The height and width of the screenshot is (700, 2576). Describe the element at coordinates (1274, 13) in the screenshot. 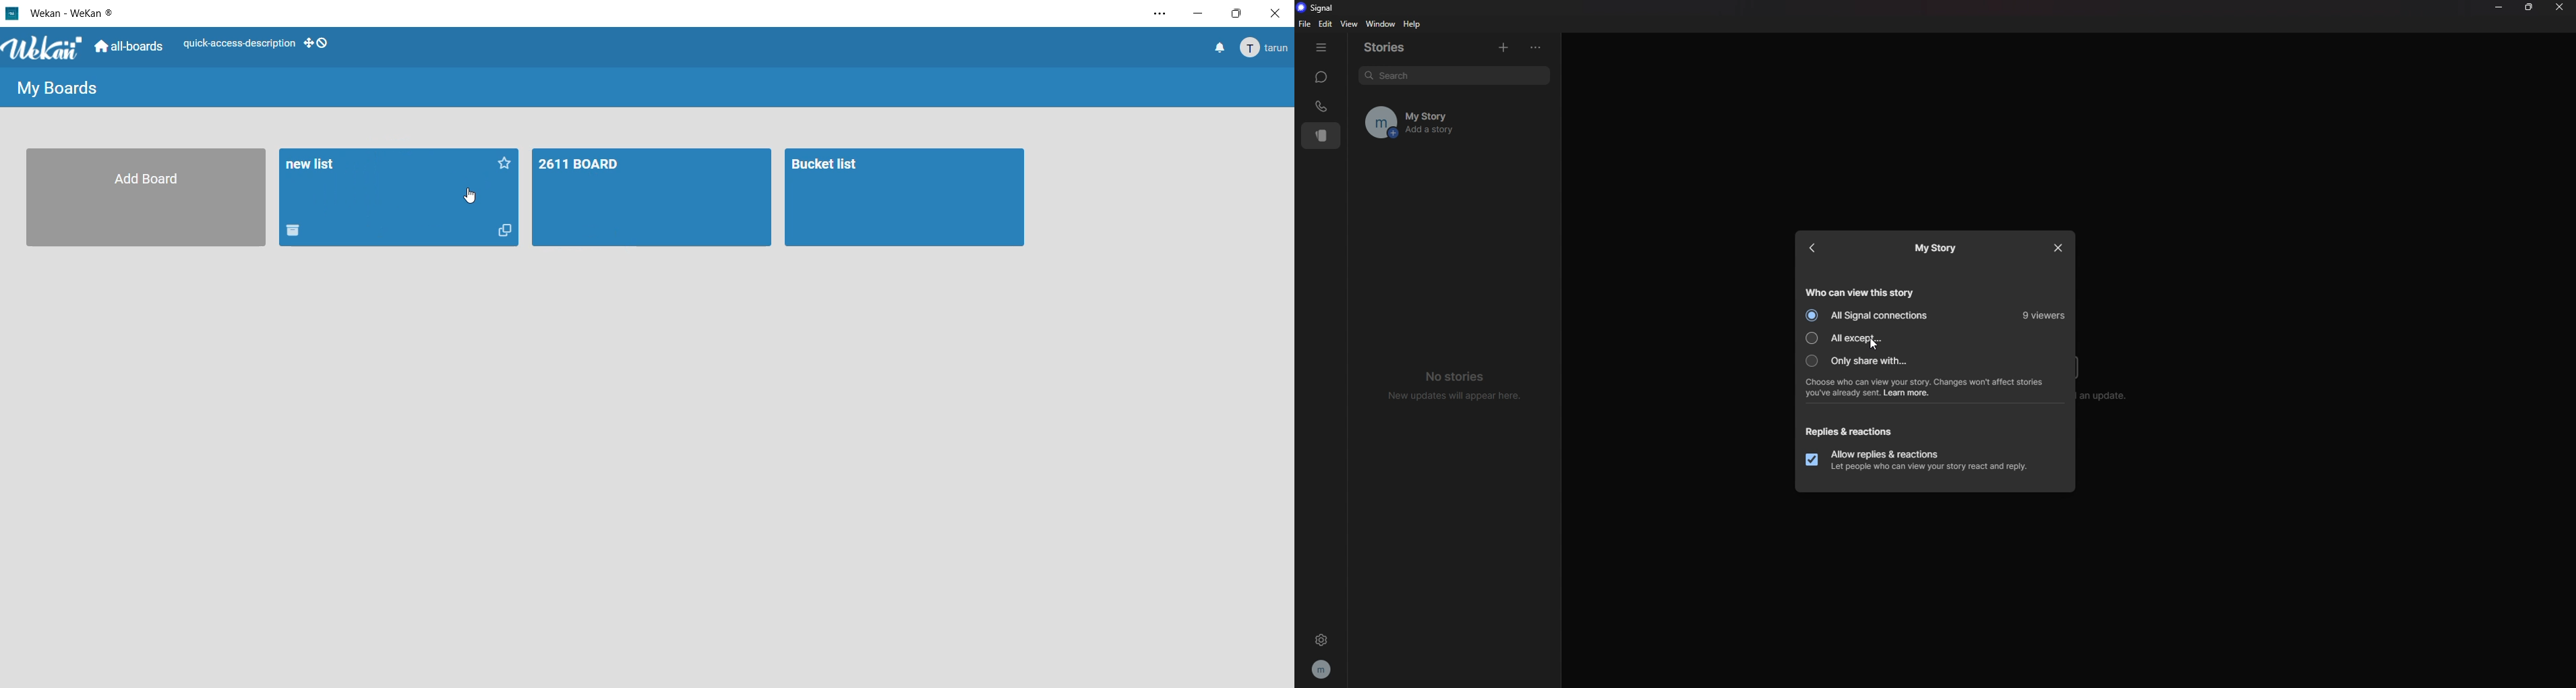

I see `close` at that location.